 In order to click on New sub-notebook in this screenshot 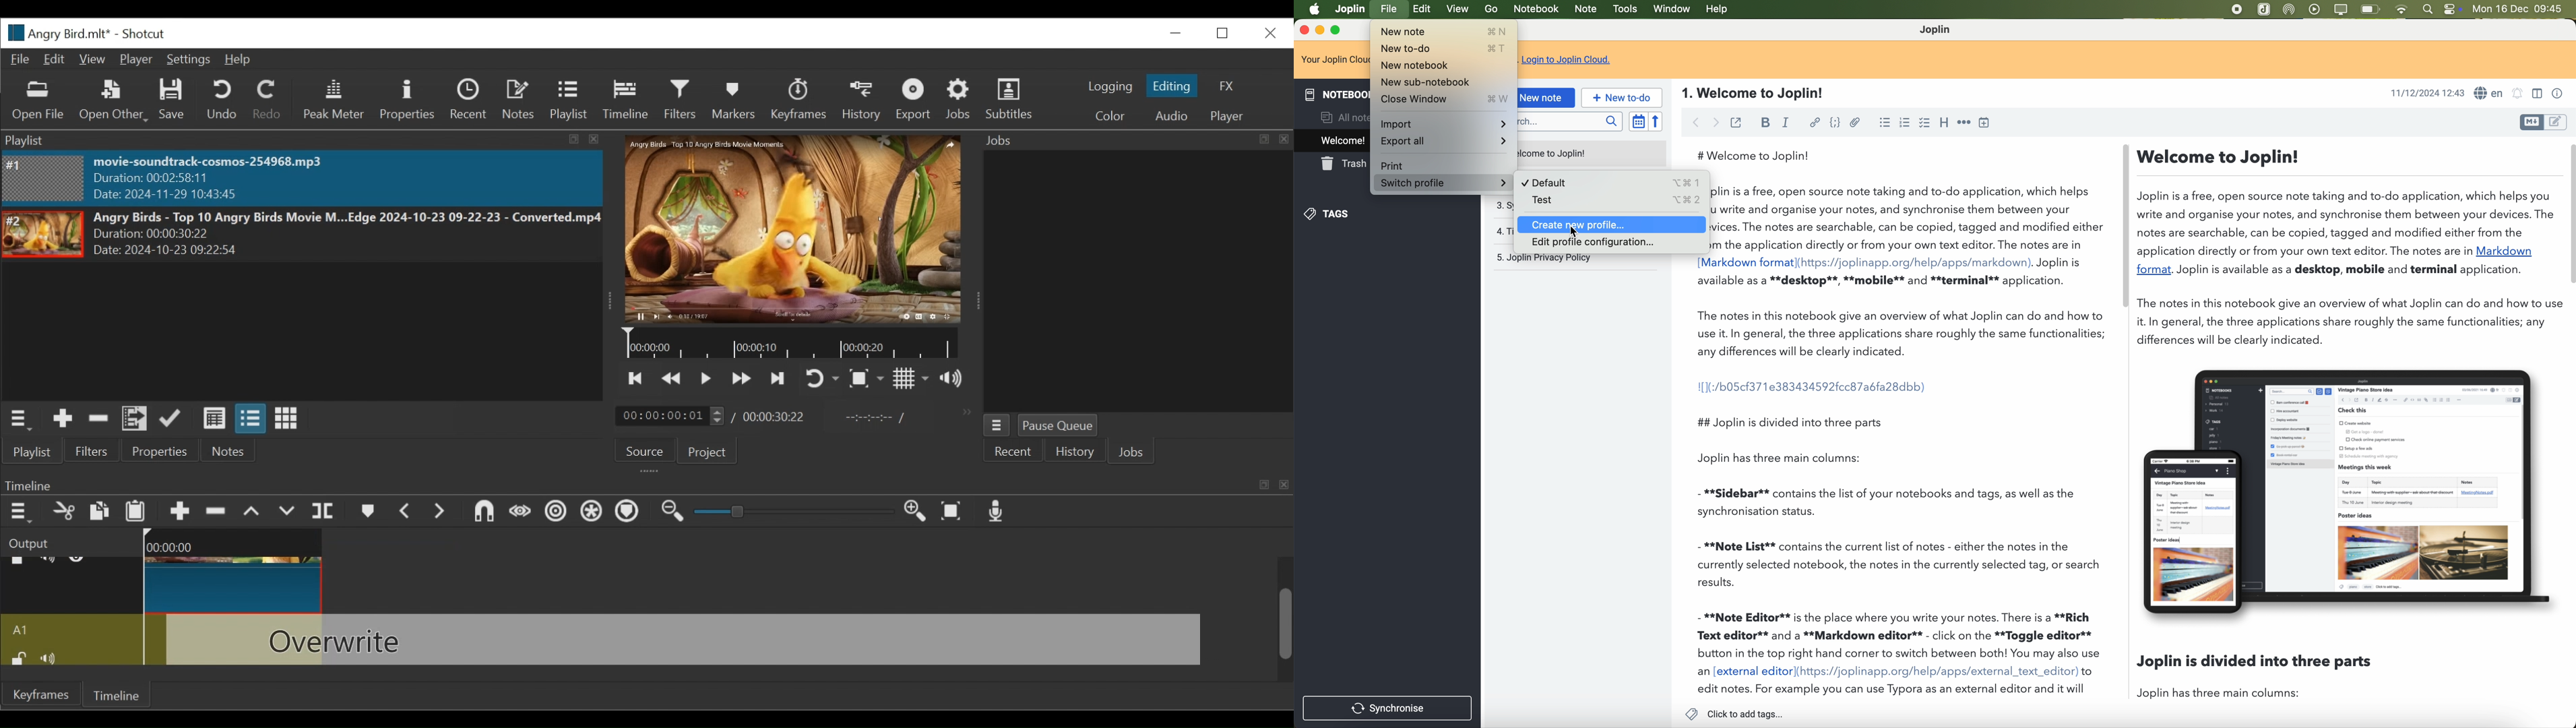, I will do `click(1443, 81)`.